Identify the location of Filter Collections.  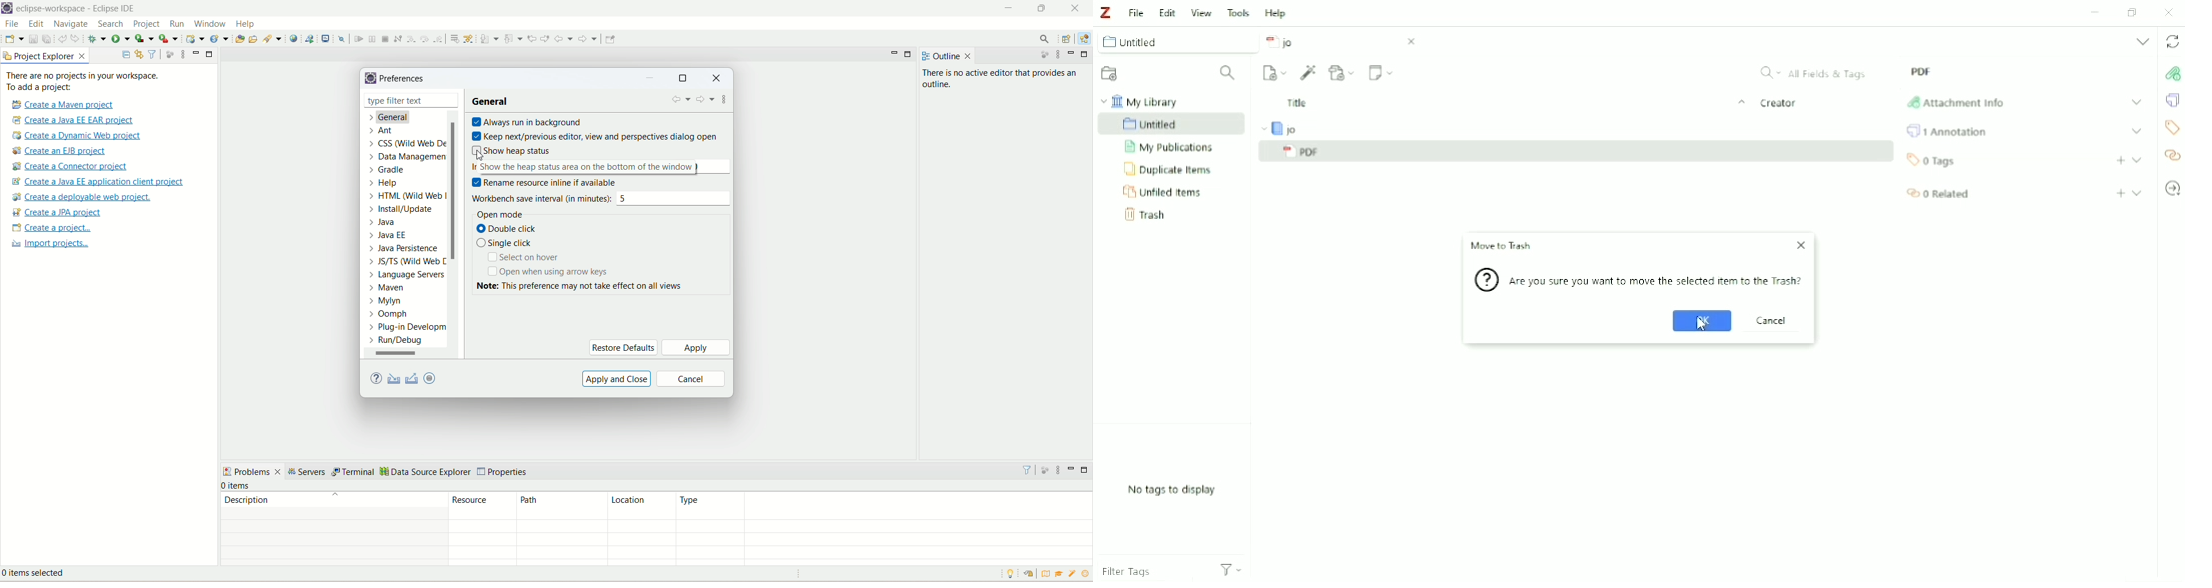
(1231, 74).